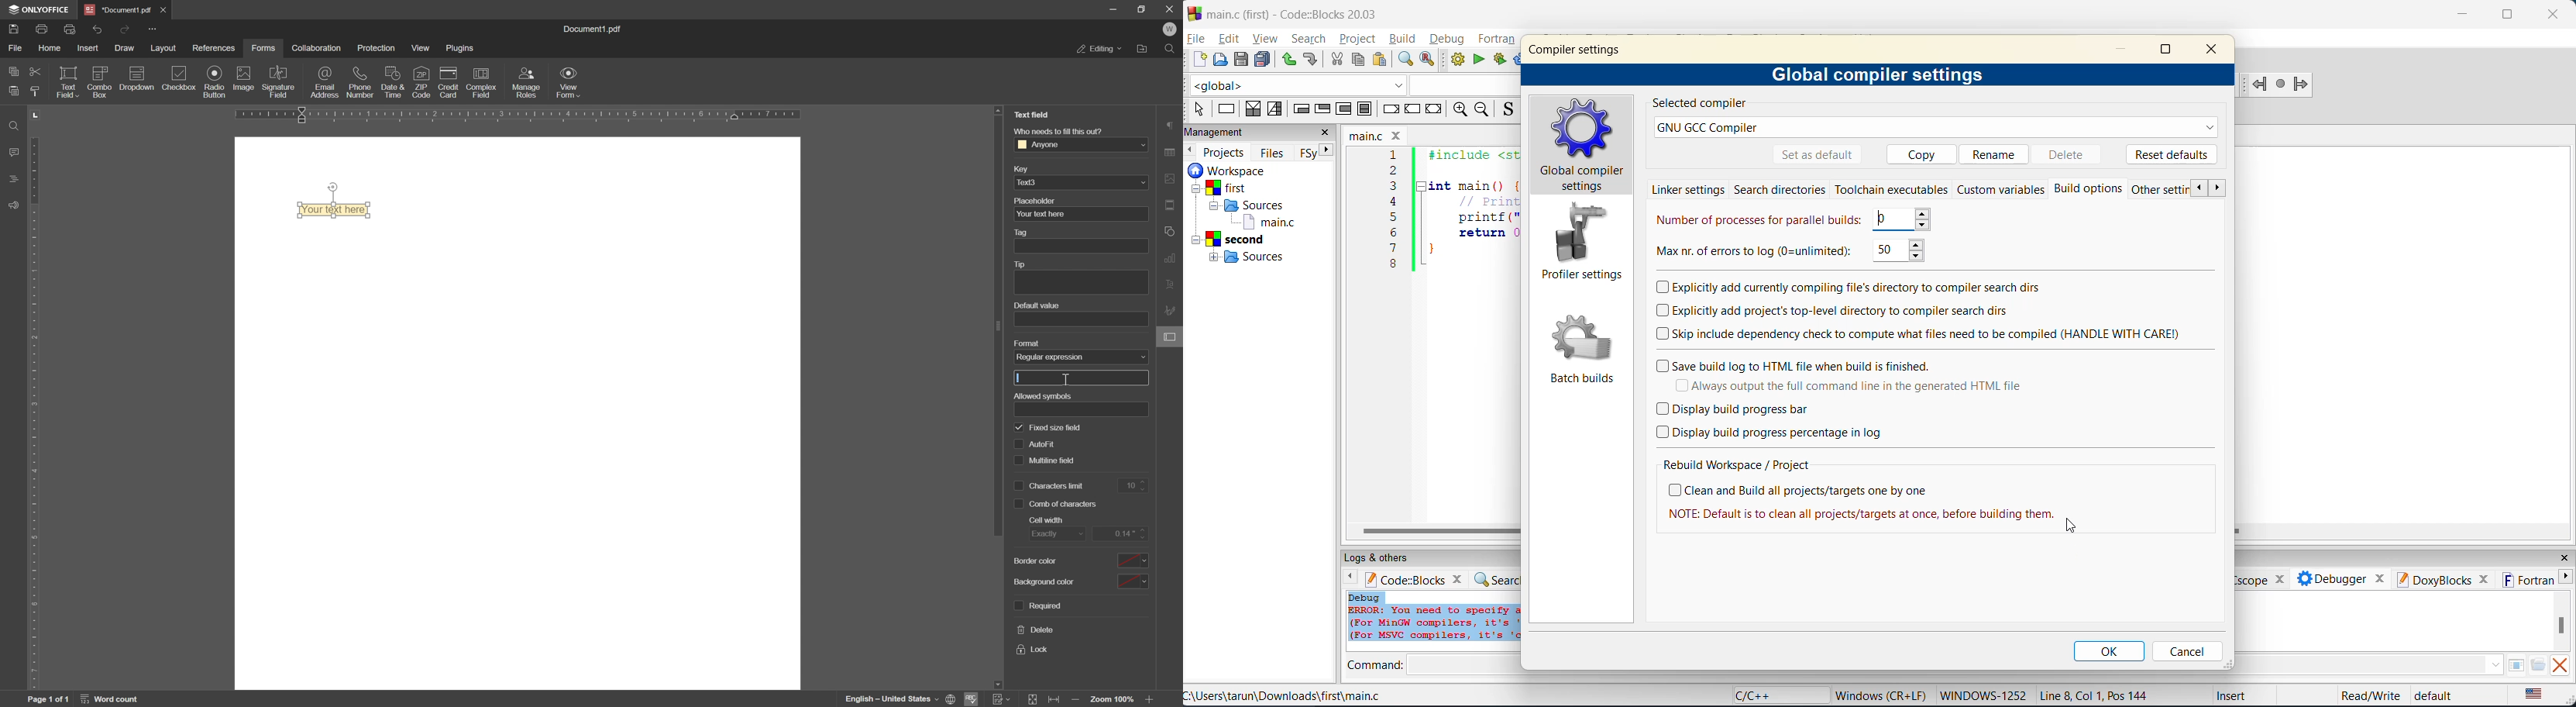 This screenshot has height=728, width=2576. What do you see at coordinates (1773, 433) in the screenshot?
I see `display build progress percentage in log` at bounding box center [1773, 433].